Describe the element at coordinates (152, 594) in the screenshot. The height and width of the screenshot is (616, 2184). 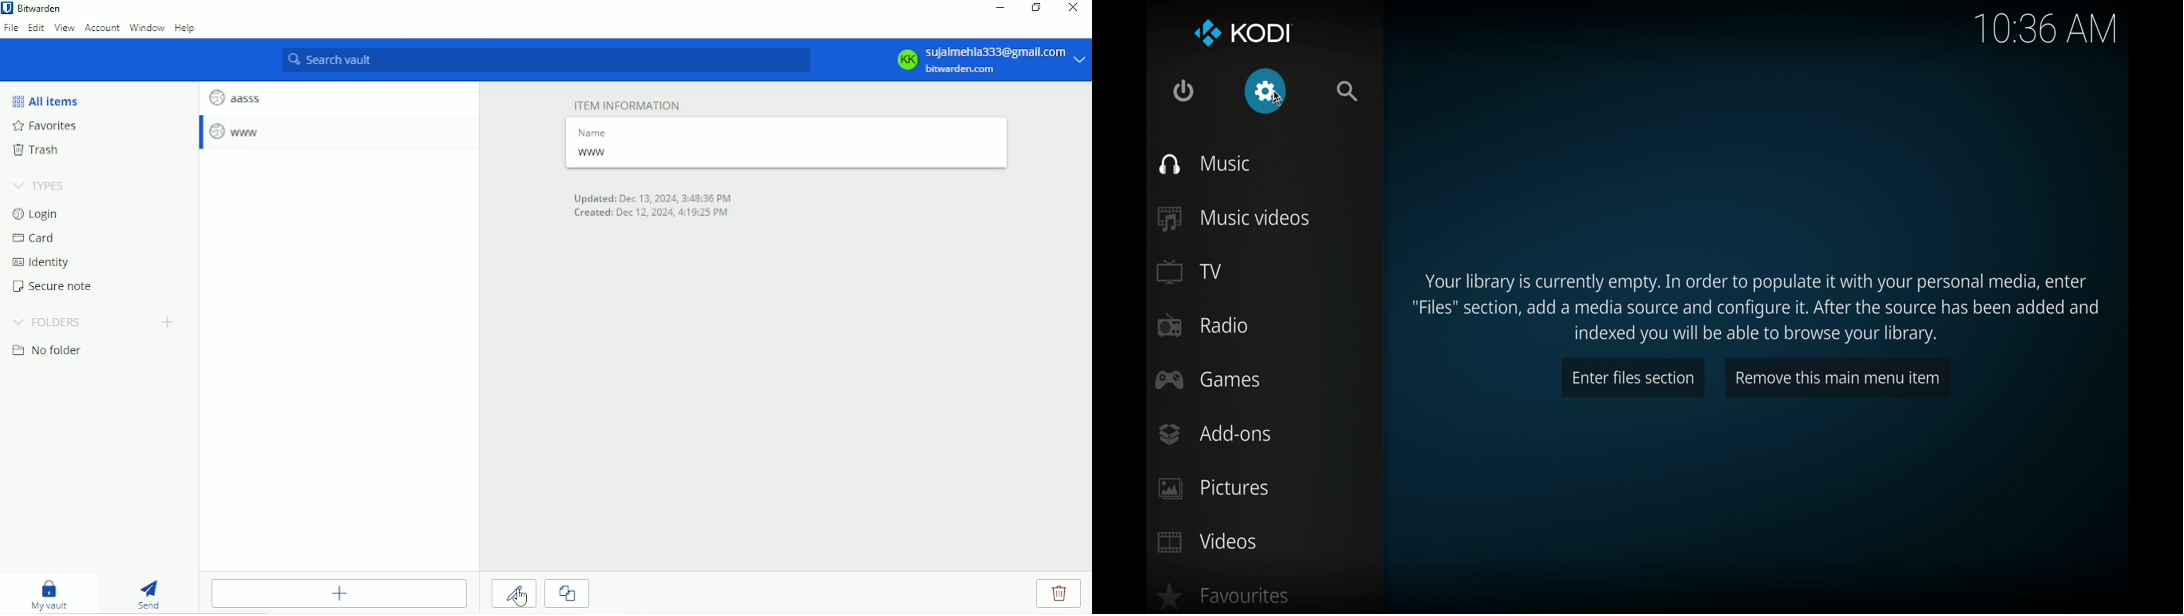
I see `Send` at that location.